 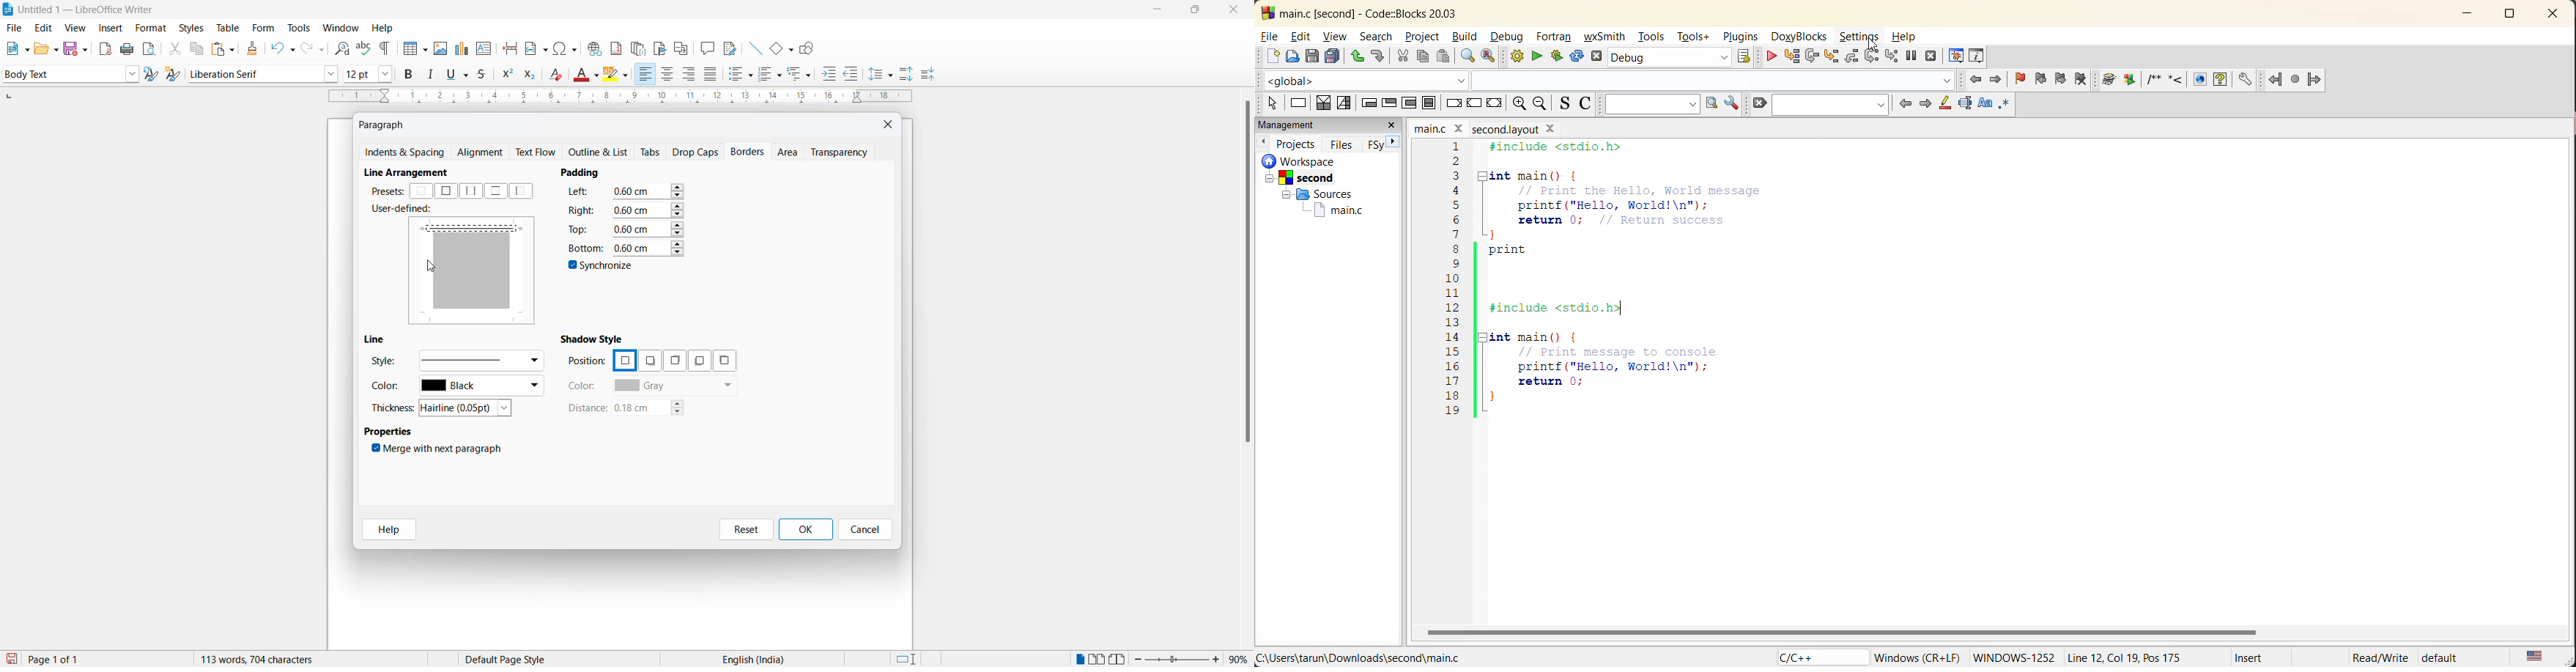 What do you see at coordinates (1578, 56) in the screenshot?
I see `rebuild` at bounding box center [1578, 56].